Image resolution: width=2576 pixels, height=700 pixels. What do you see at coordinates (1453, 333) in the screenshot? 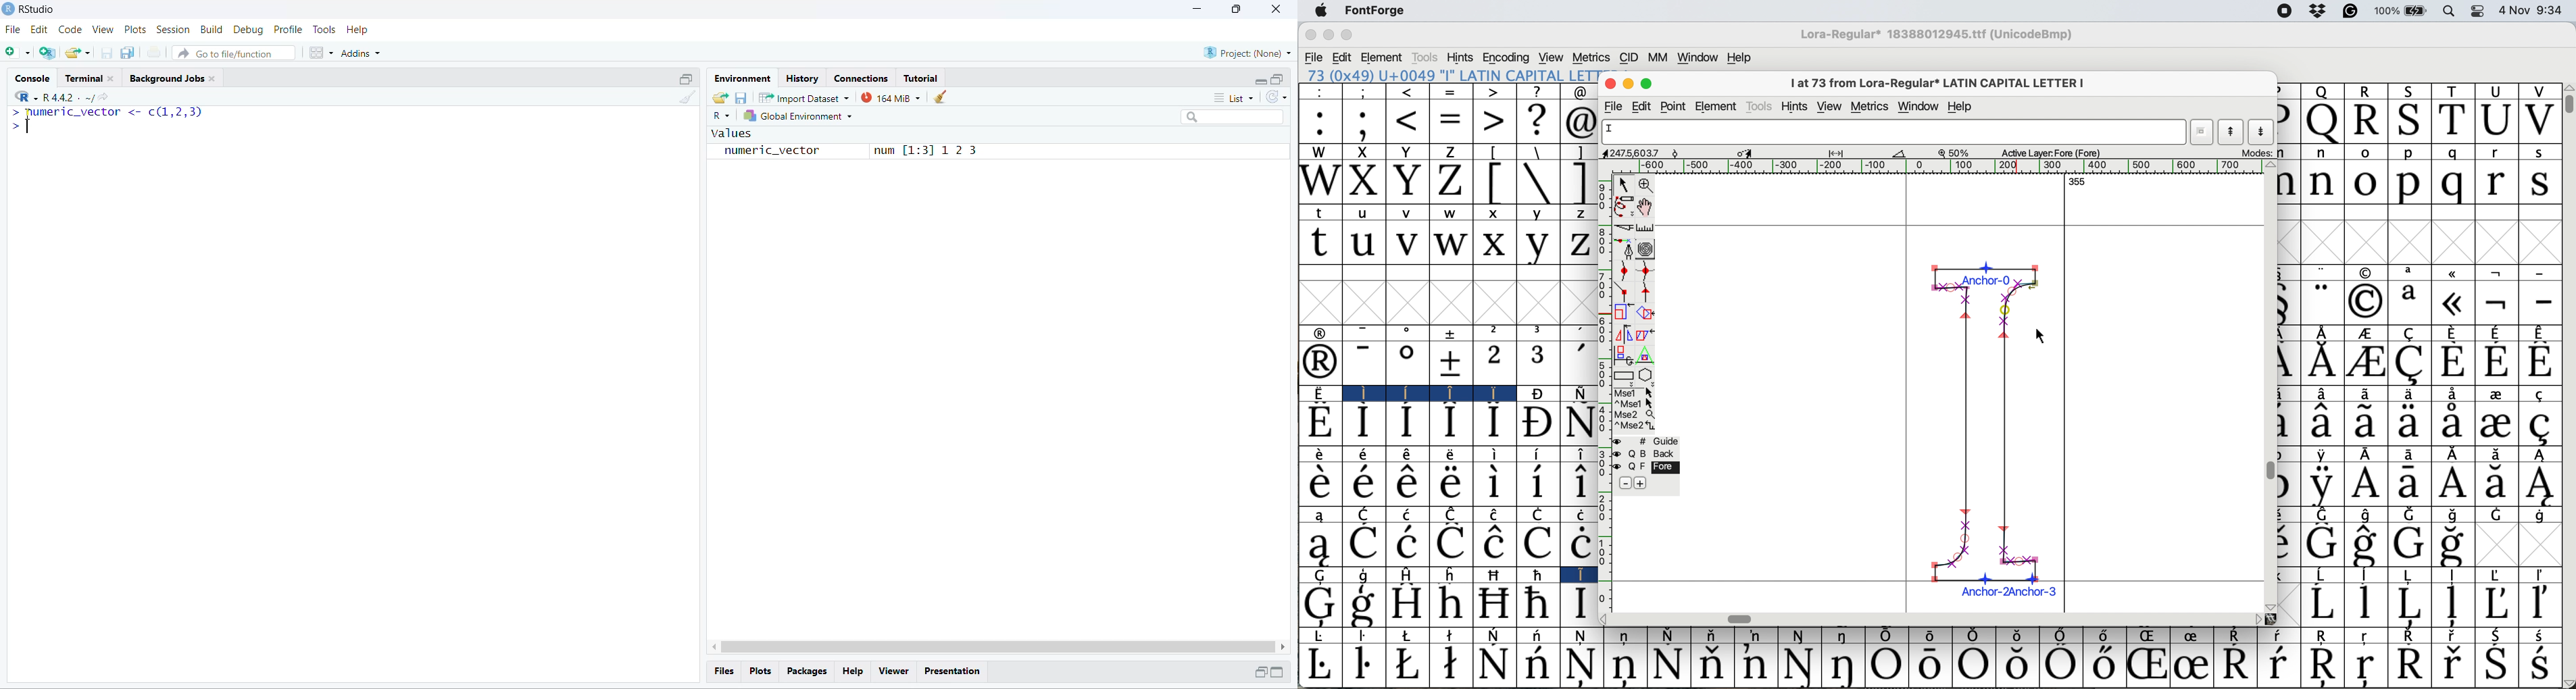
I see `symbol` at bounding box center [1453, 333].